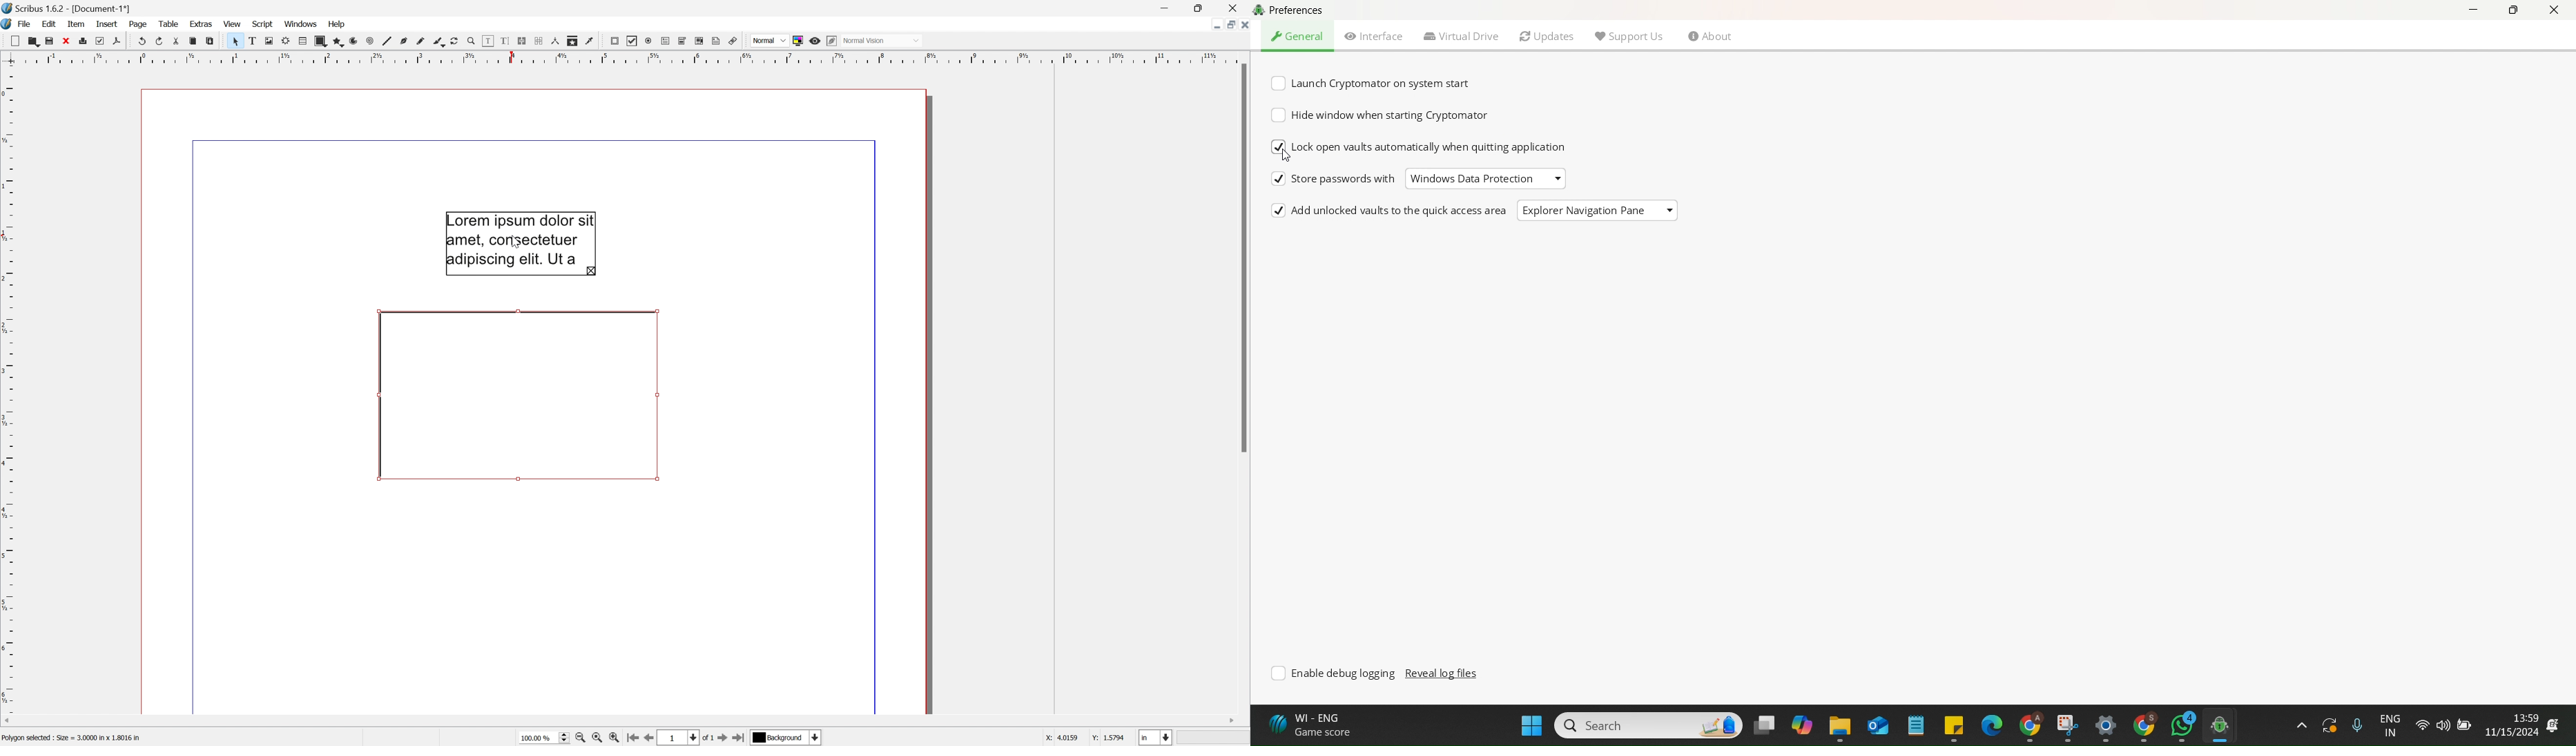  What do you see at coordinates (700, 41) in the screenshot?
I see `PDF list box` at bounding box center [700, 41].